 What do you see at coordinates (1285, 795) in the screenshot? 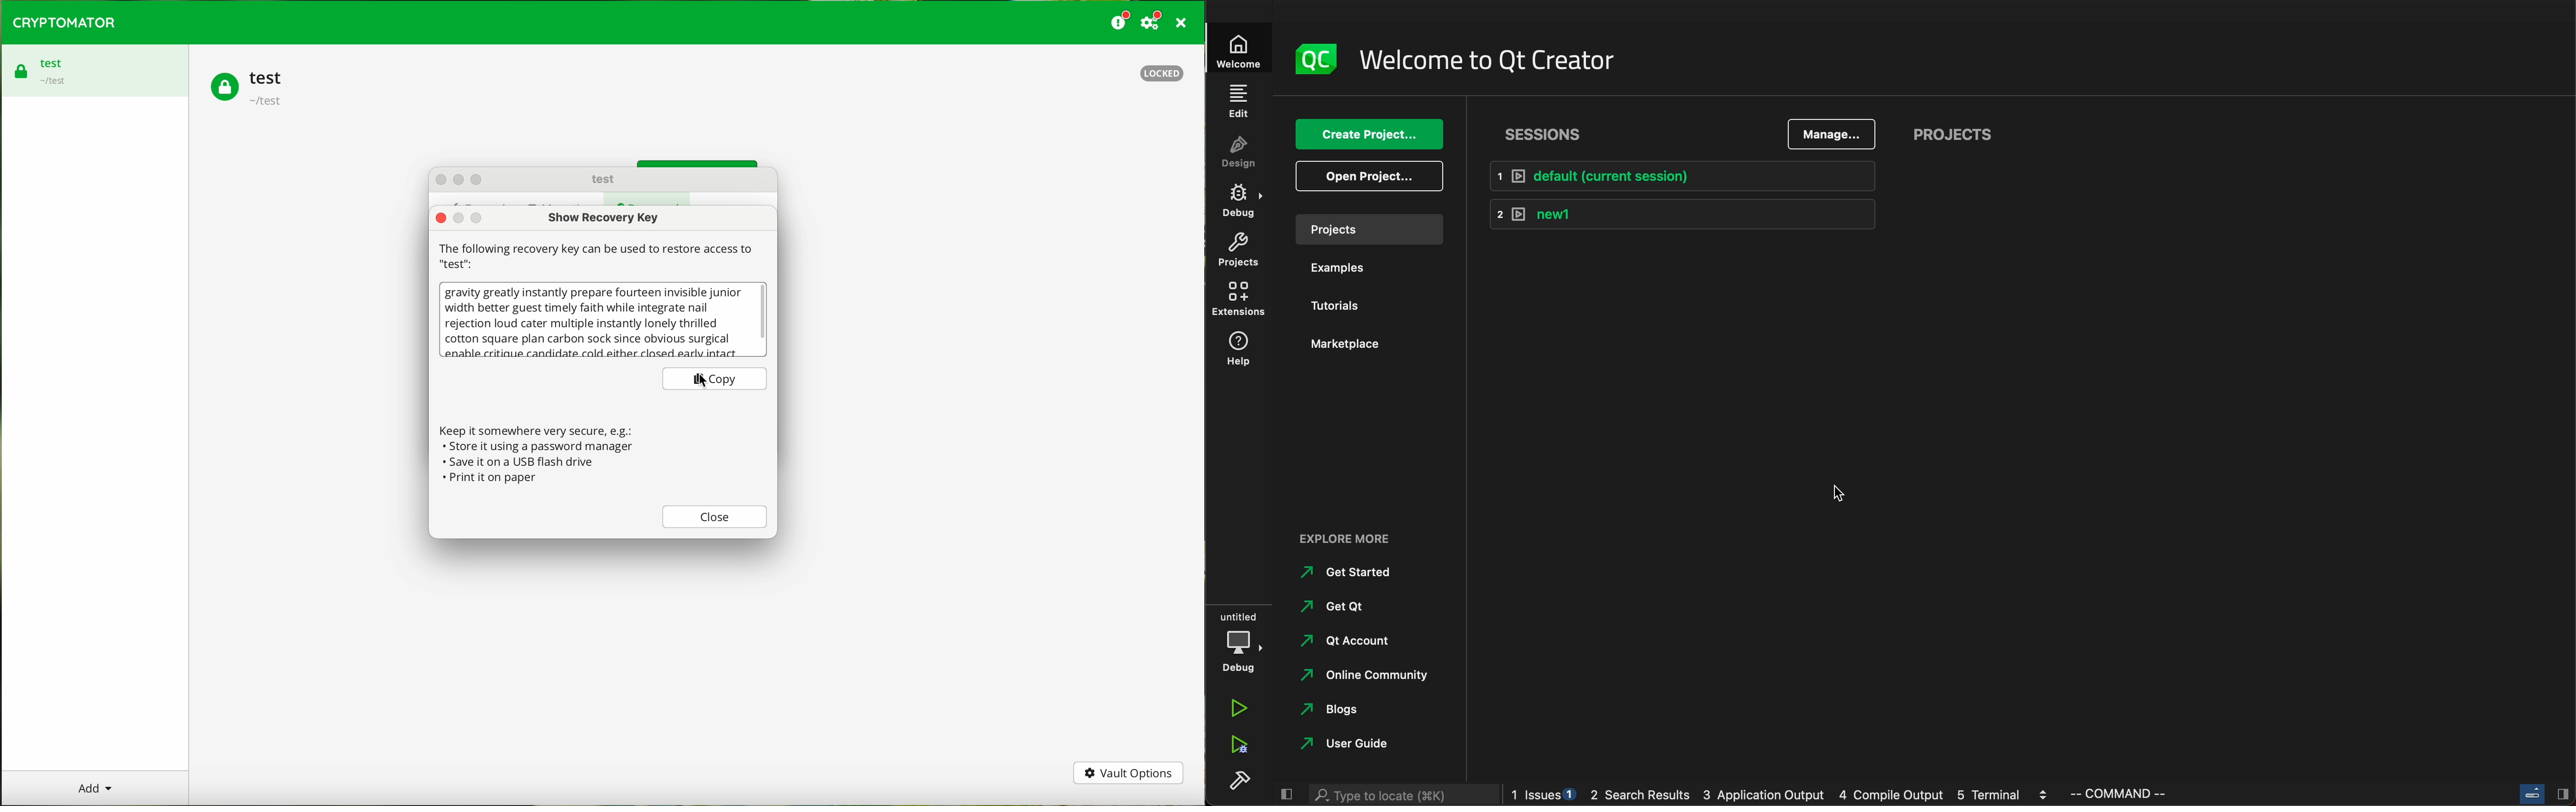
I see `close slide bar` at bounding box center [1285, 795].